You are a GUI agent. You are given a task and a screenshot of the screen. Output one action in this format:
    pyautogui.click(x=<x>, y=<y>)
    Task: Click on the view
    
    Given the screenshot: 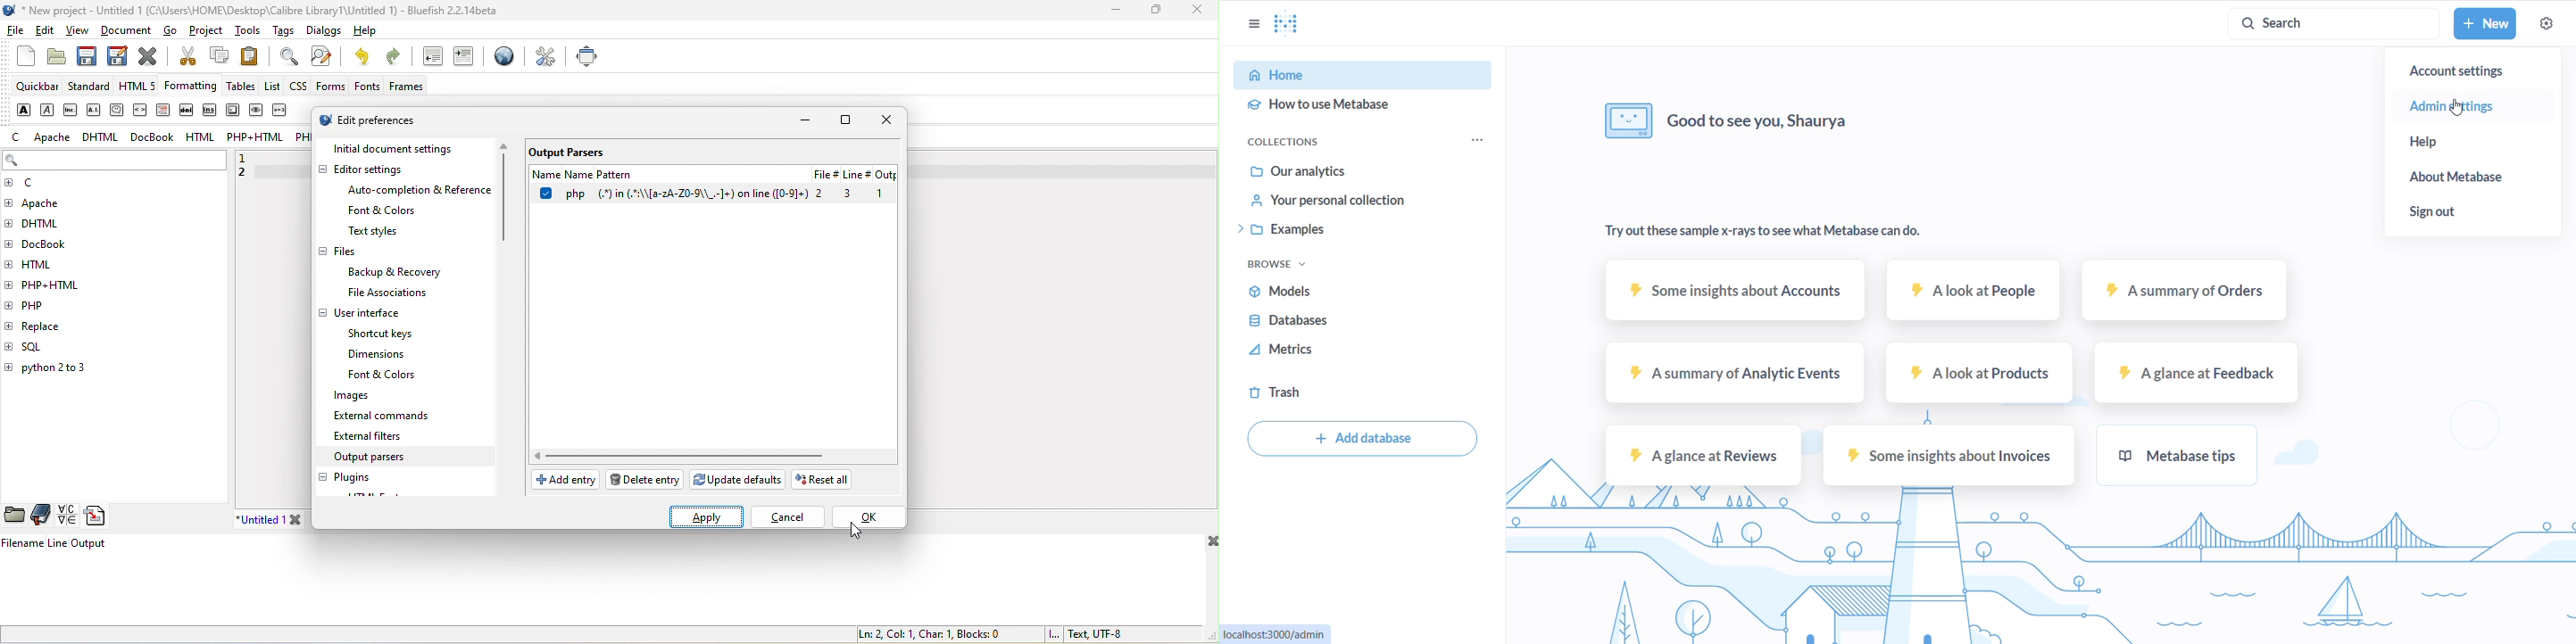 What is the action you would take?
    pyautogui.click(x=81, y=32)
    